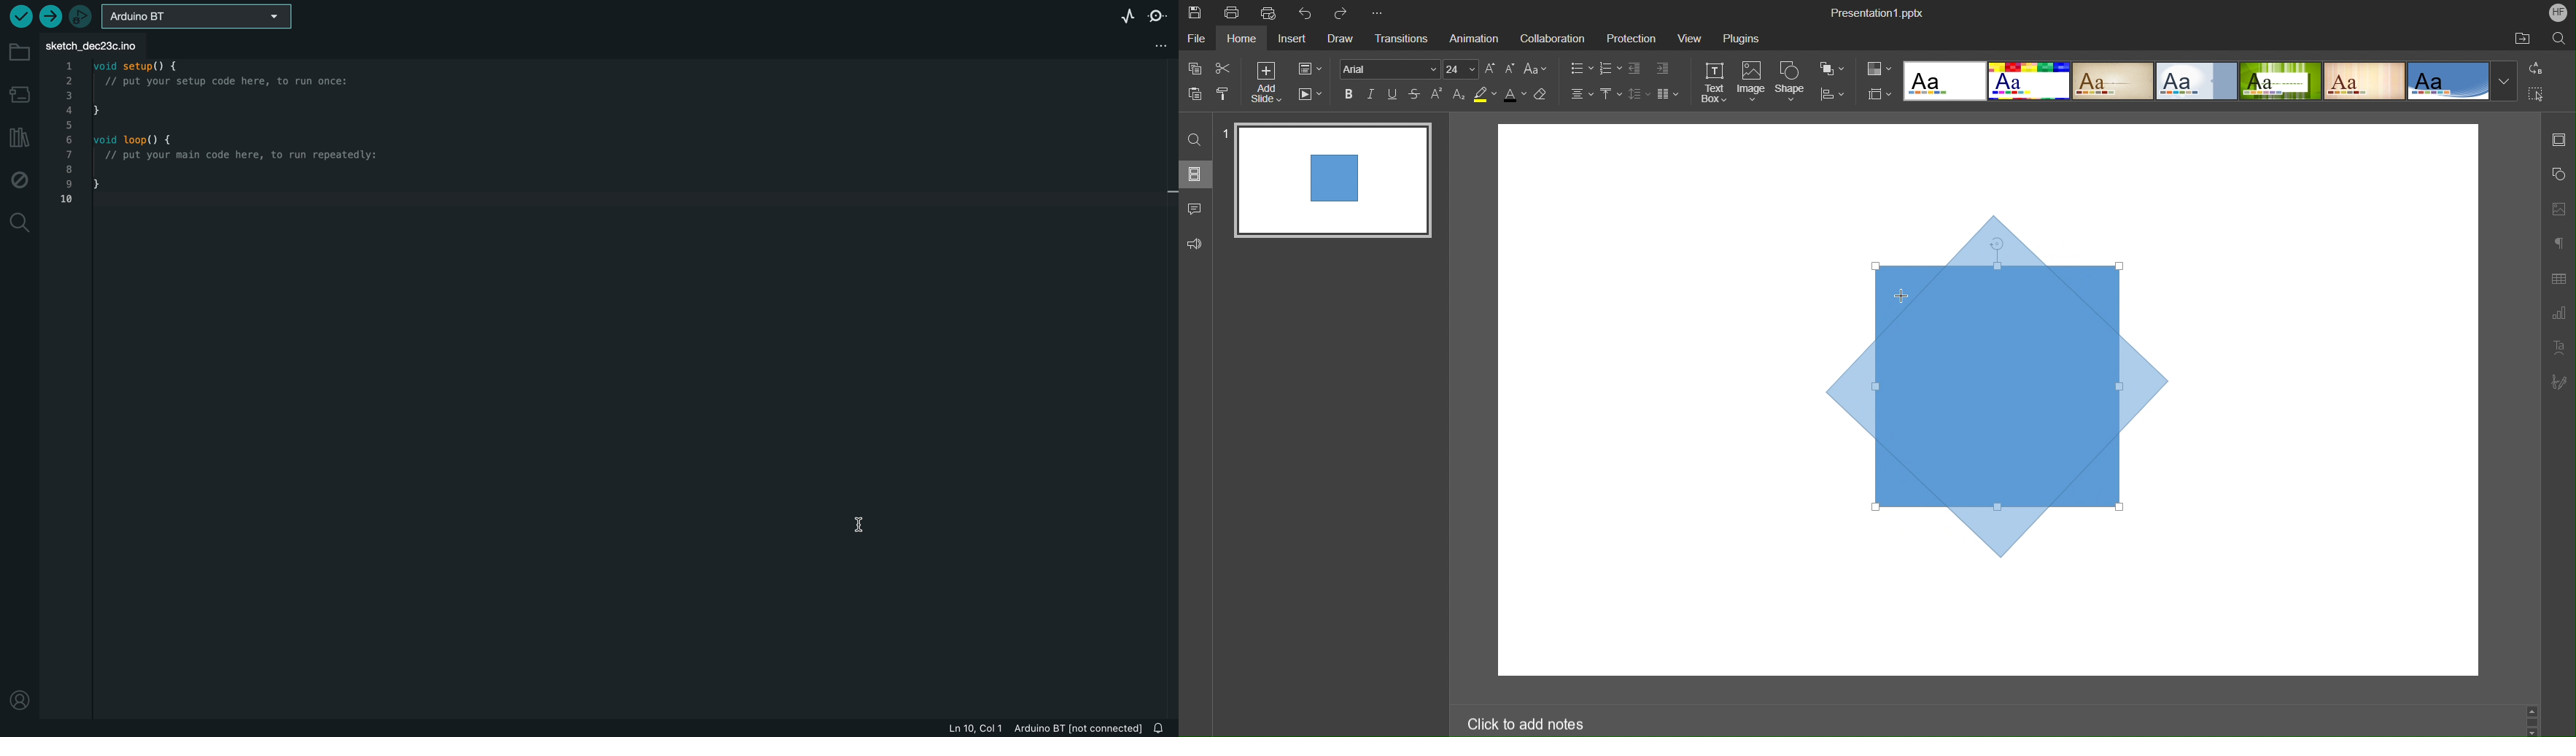 This screenshot has height=756, width=2576. I want to click on Click to add notes, so click(1527, 724).